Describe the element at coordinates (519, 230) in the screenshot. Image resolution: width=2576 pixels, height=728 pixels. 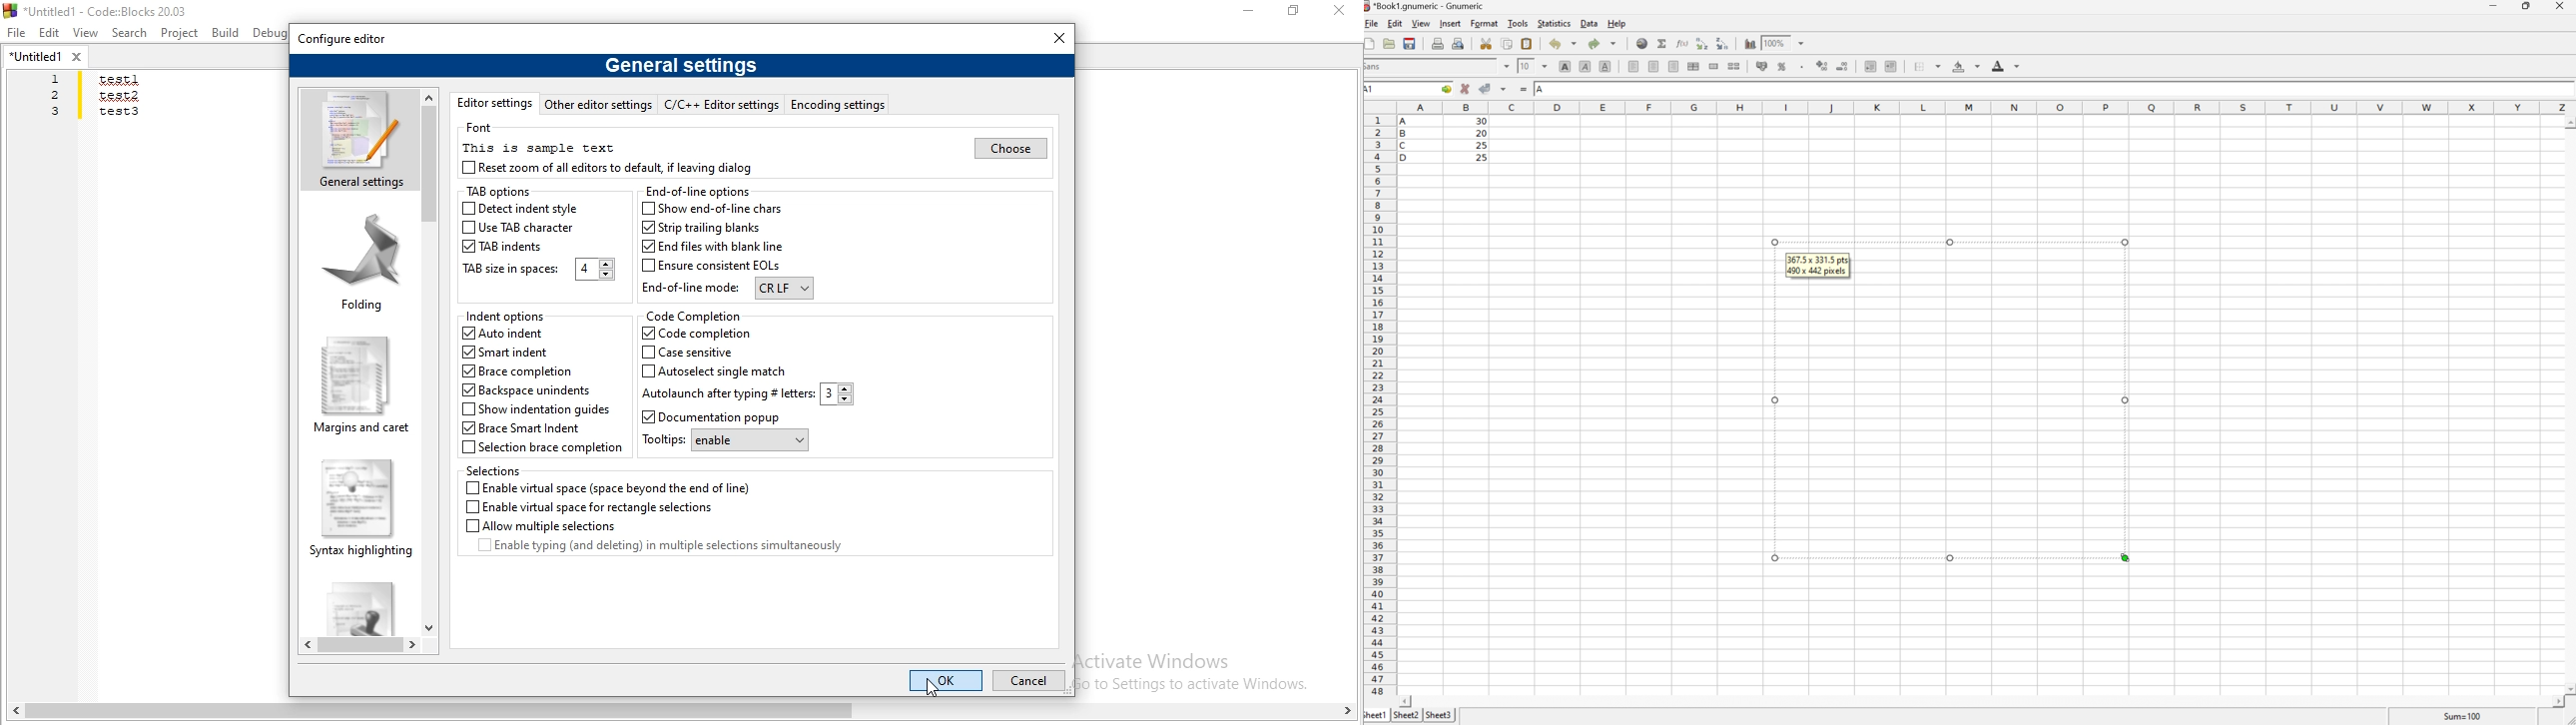
I see `Use TAB character` at that location.